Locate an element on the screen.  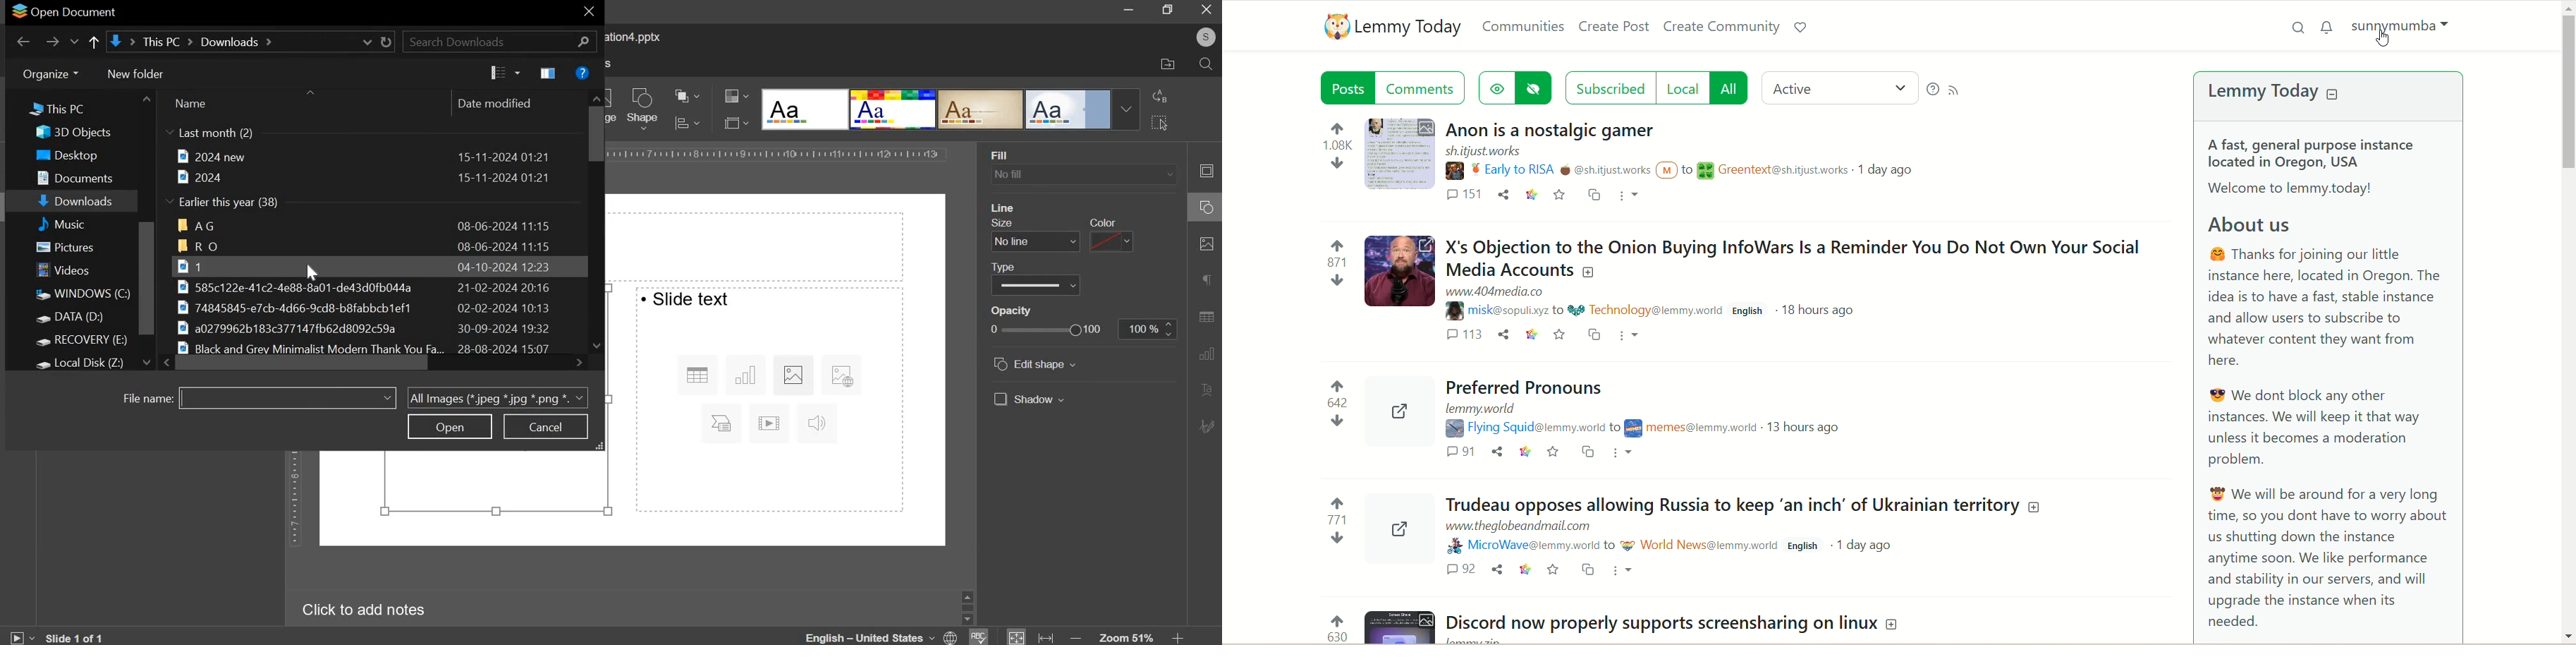
file location is located at coordinates (249, 42).